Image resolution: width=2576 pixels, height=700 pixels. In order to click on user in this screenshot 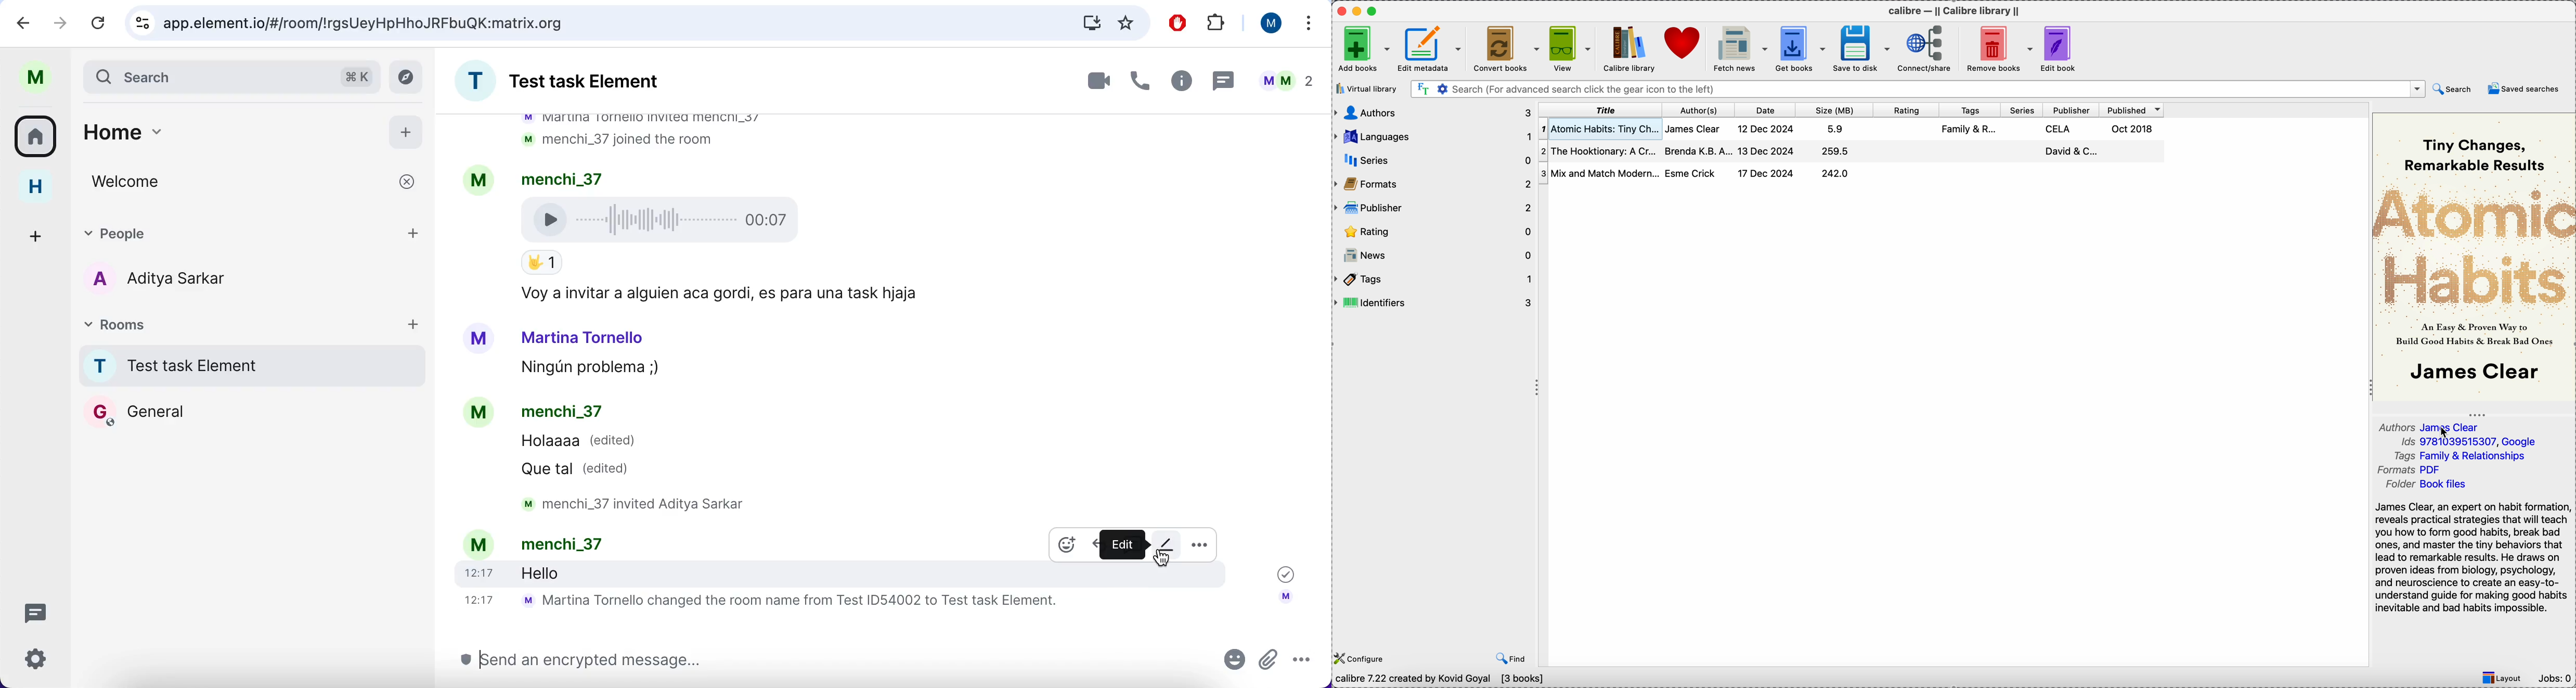, I will do `click(1269, 24)`.